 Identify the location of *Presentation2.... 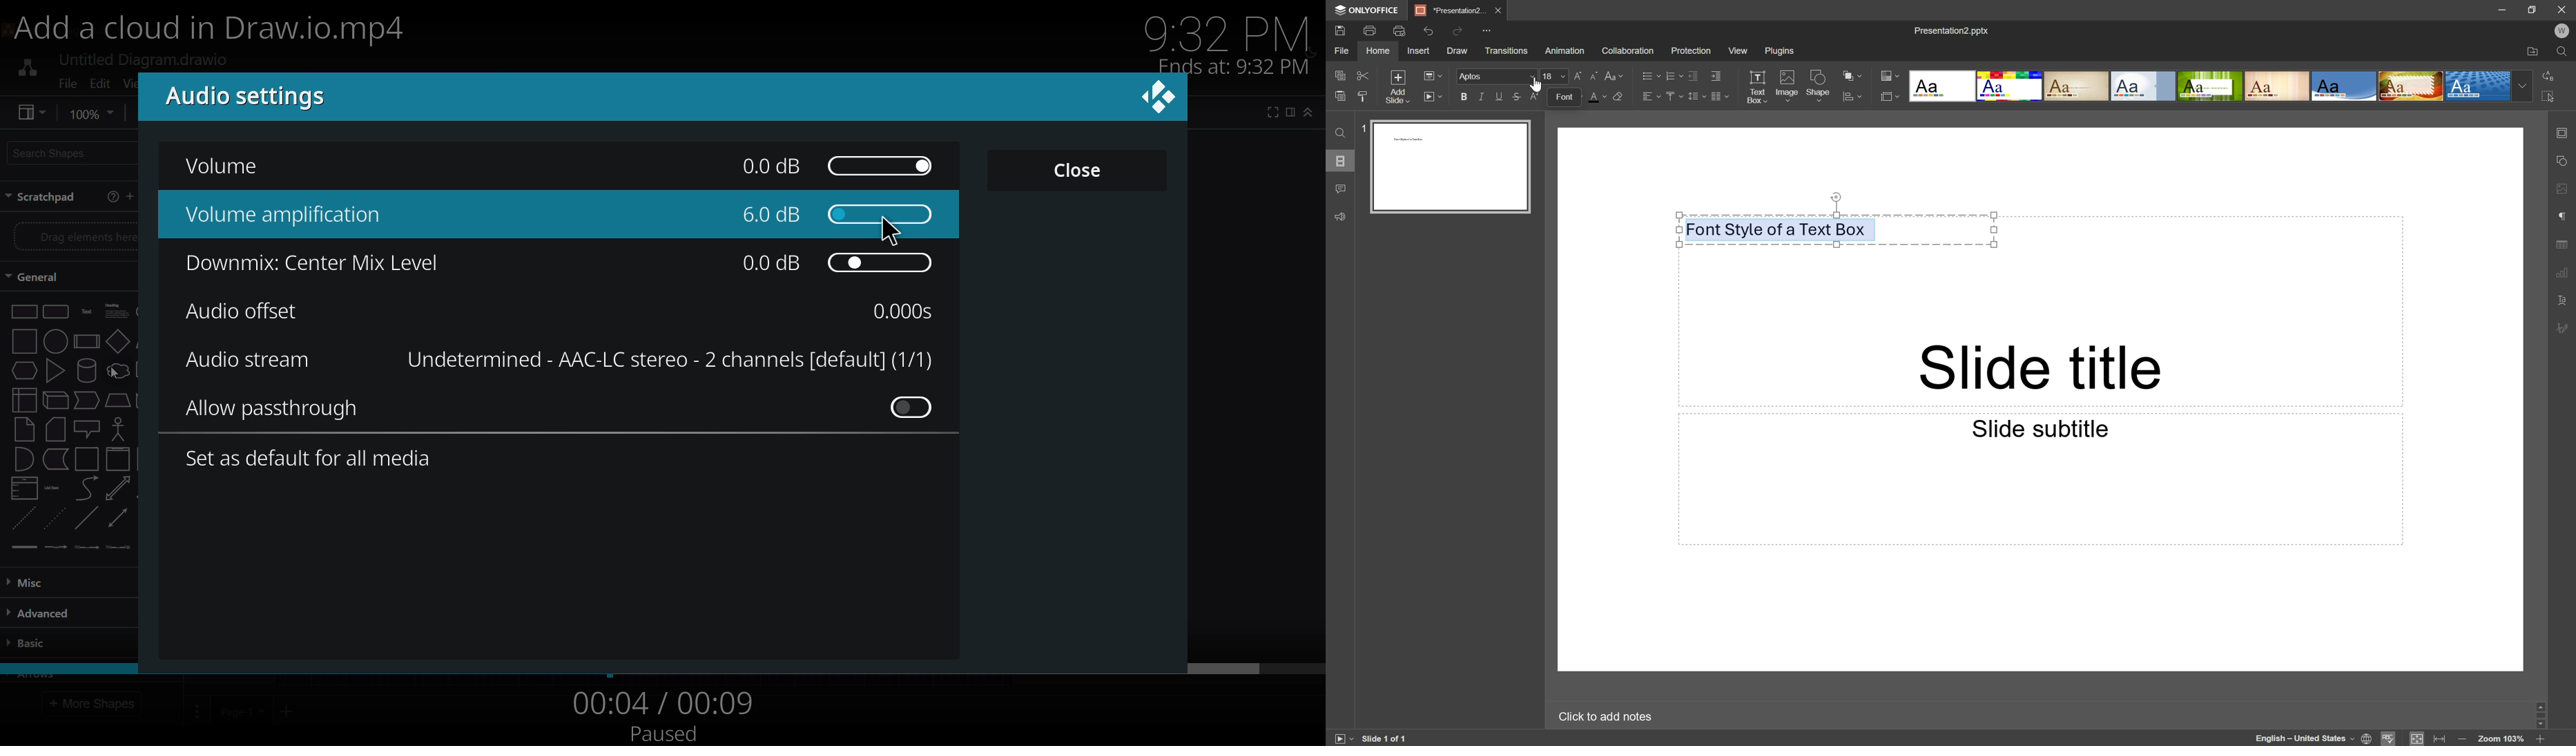
(1451, 10).